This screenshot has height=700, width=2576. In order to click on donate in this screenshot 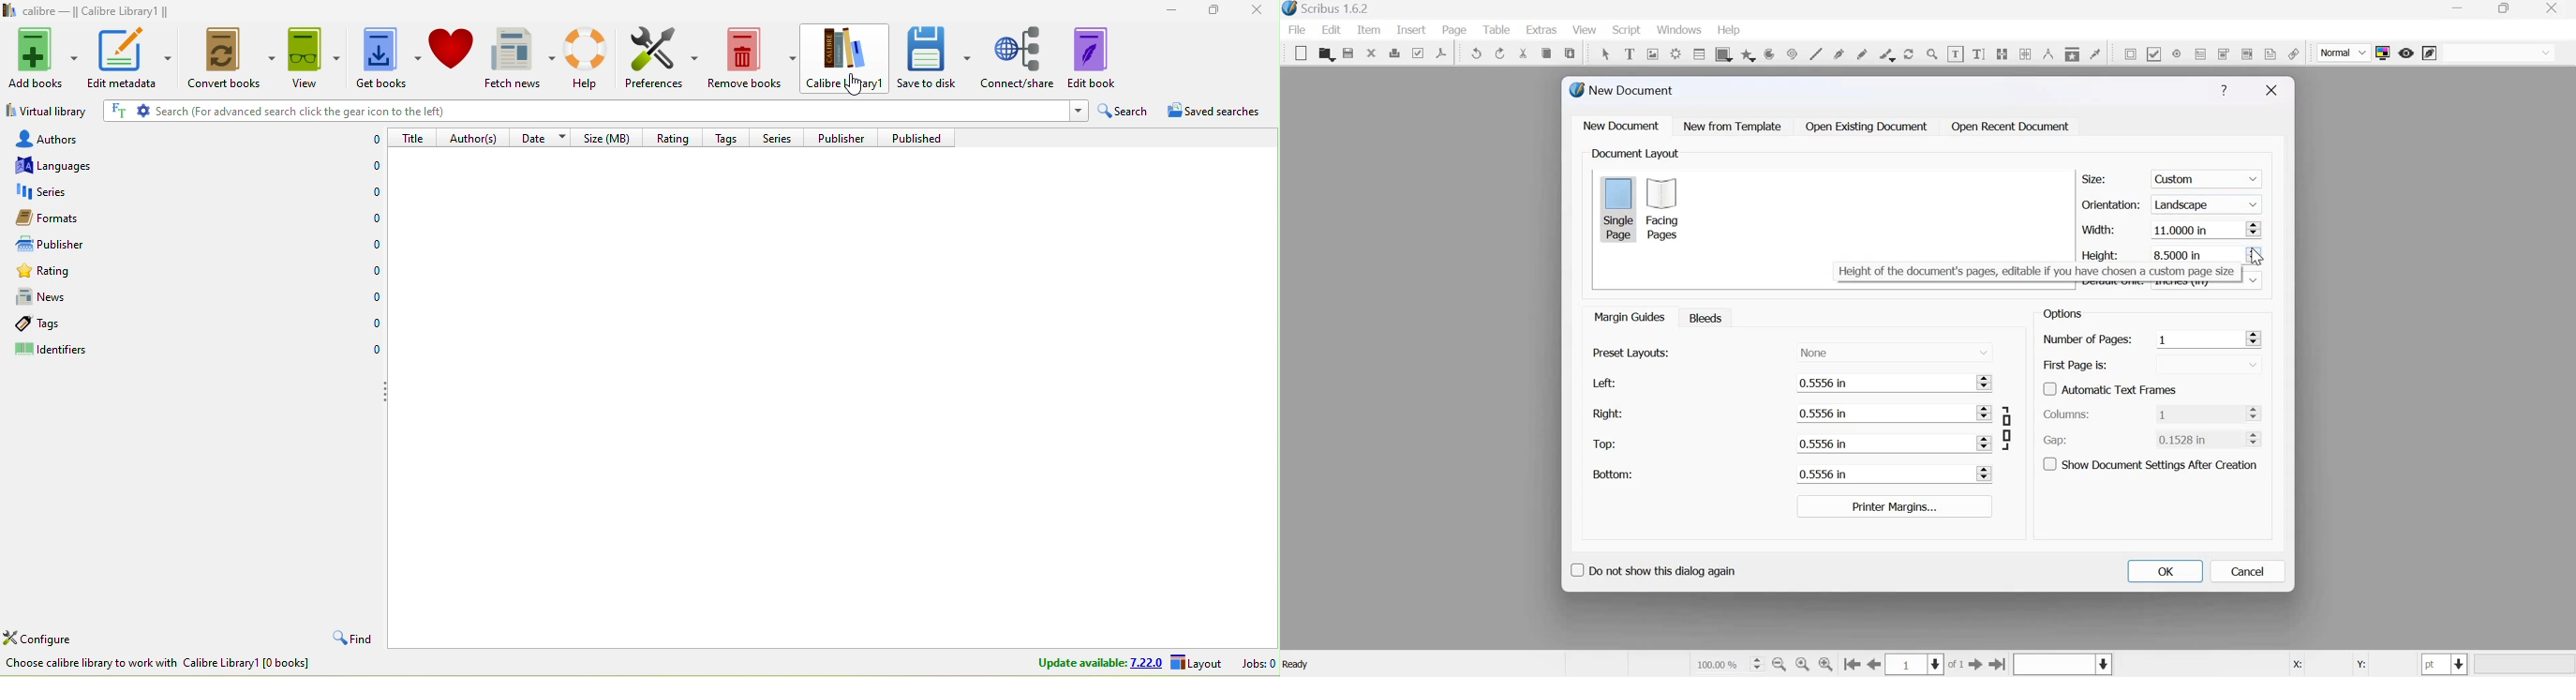, I will do `click(452, 48)`.